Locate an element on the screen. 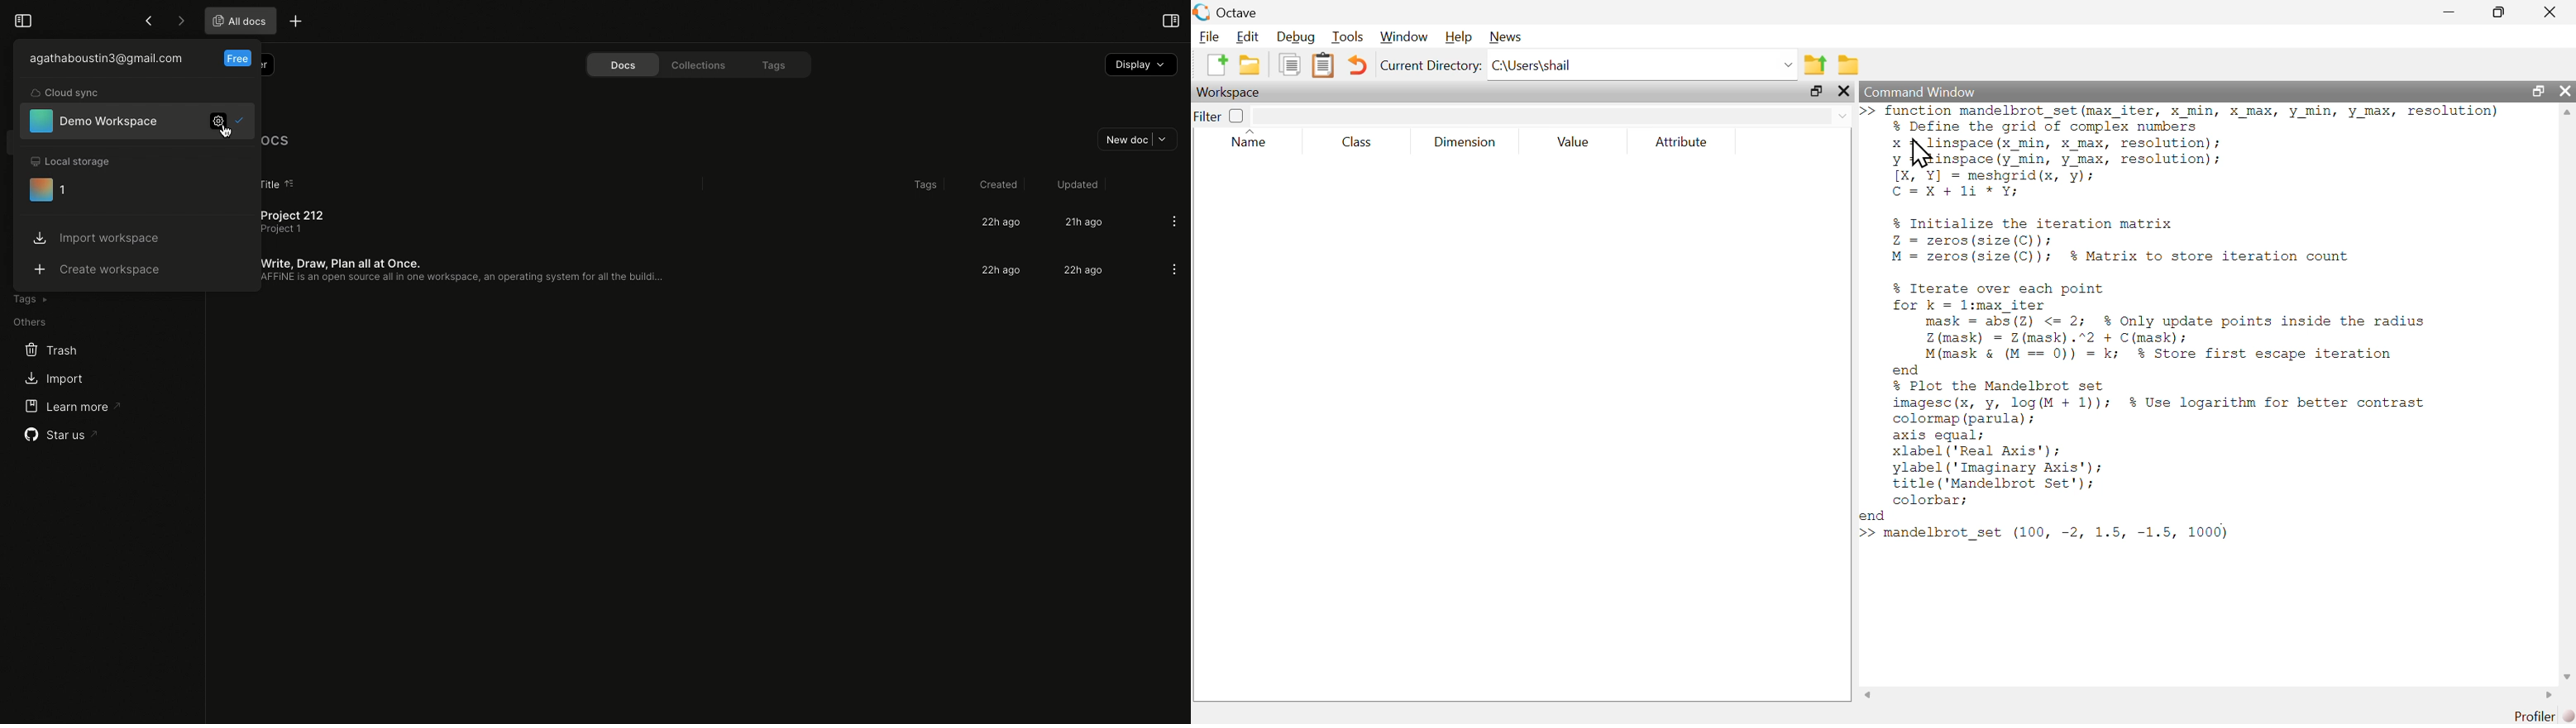 The width and height of the screenshot is (2576, 728). Learn more is located at coordinates (71, 406).